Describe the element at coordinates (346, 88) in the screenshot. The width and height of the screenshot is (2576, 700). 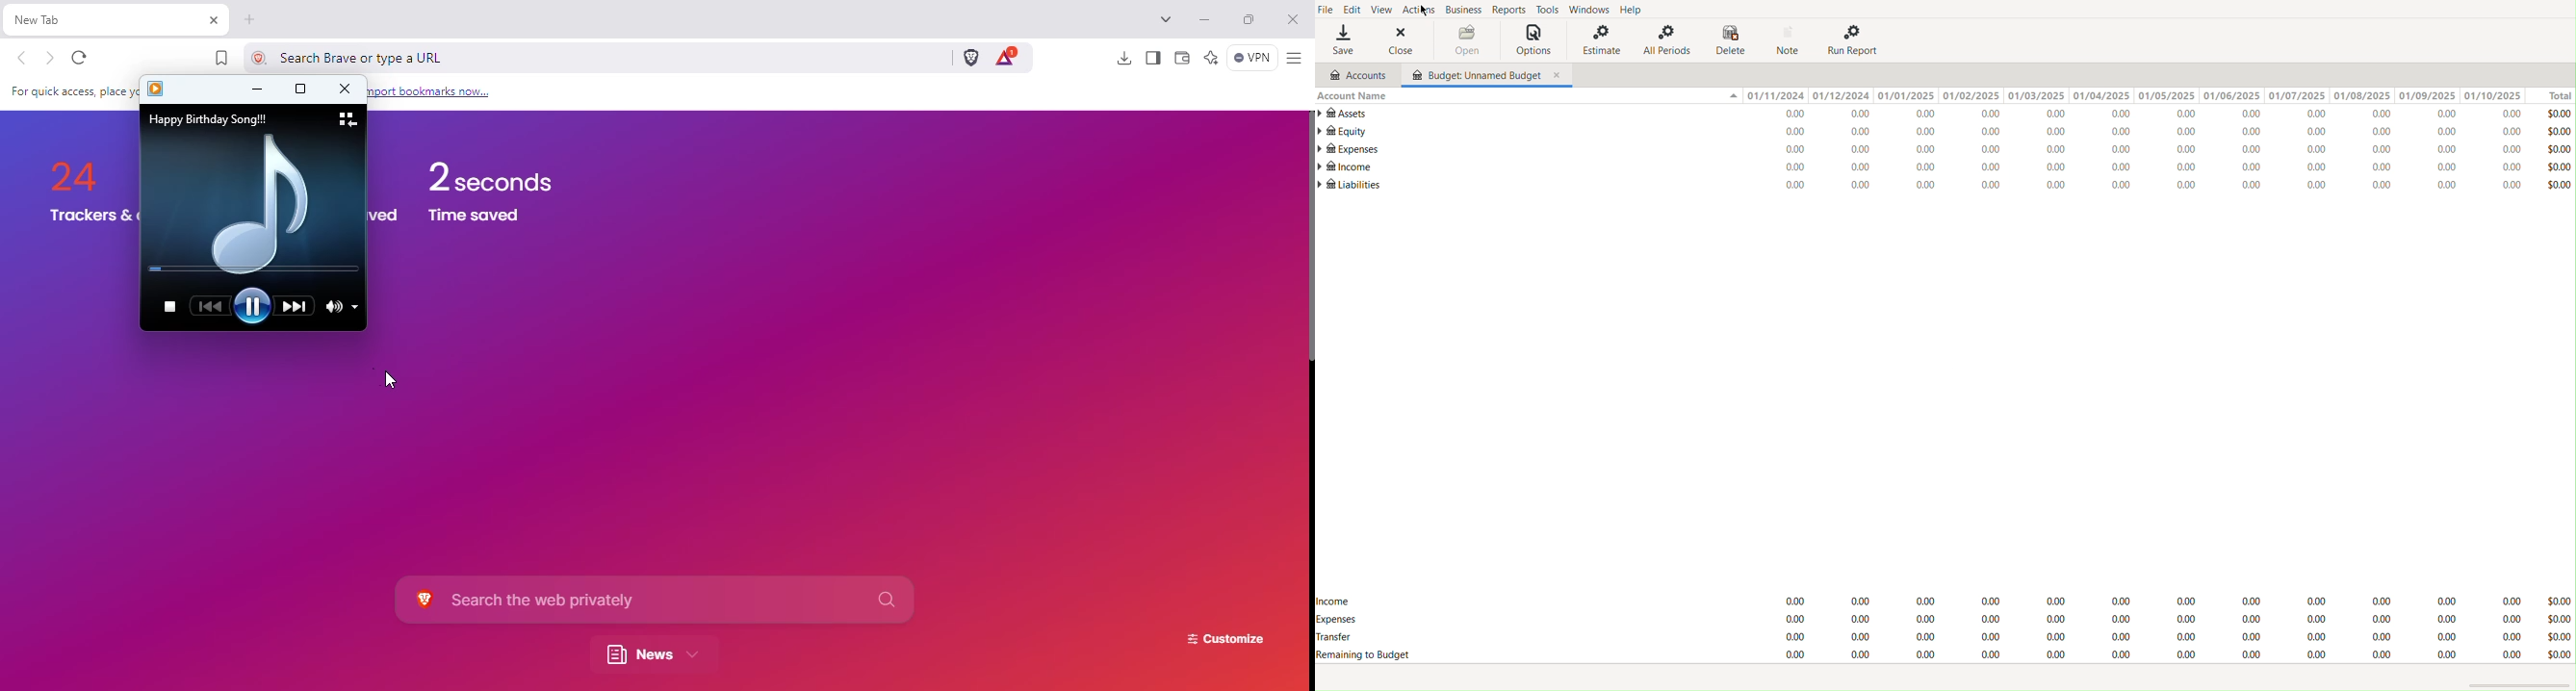
I see `close` at that location.